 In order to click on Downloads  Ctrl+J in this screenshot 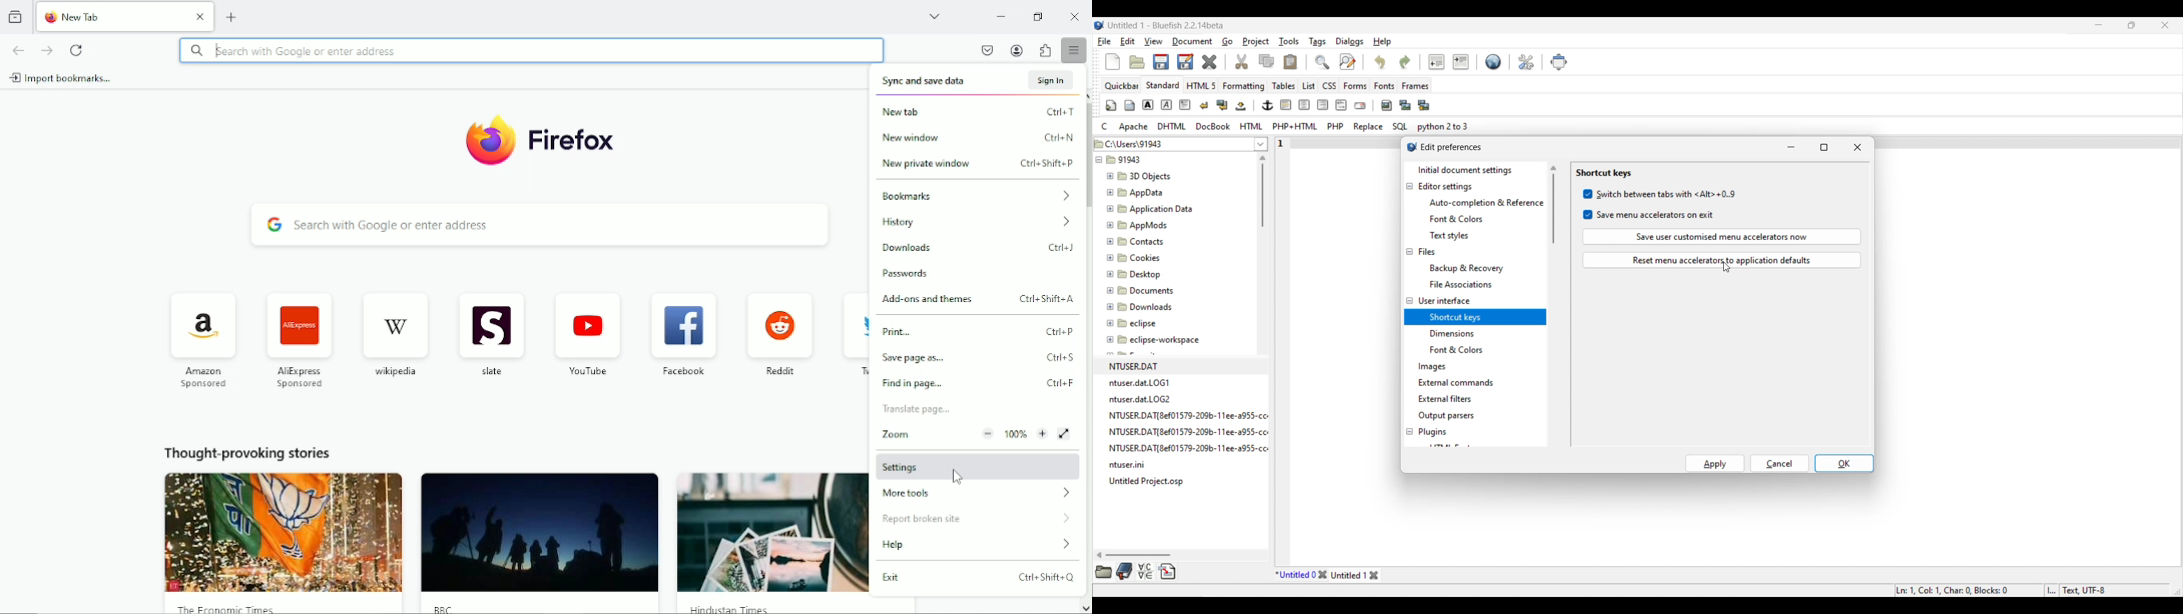, I will do `click(978, 246)`.